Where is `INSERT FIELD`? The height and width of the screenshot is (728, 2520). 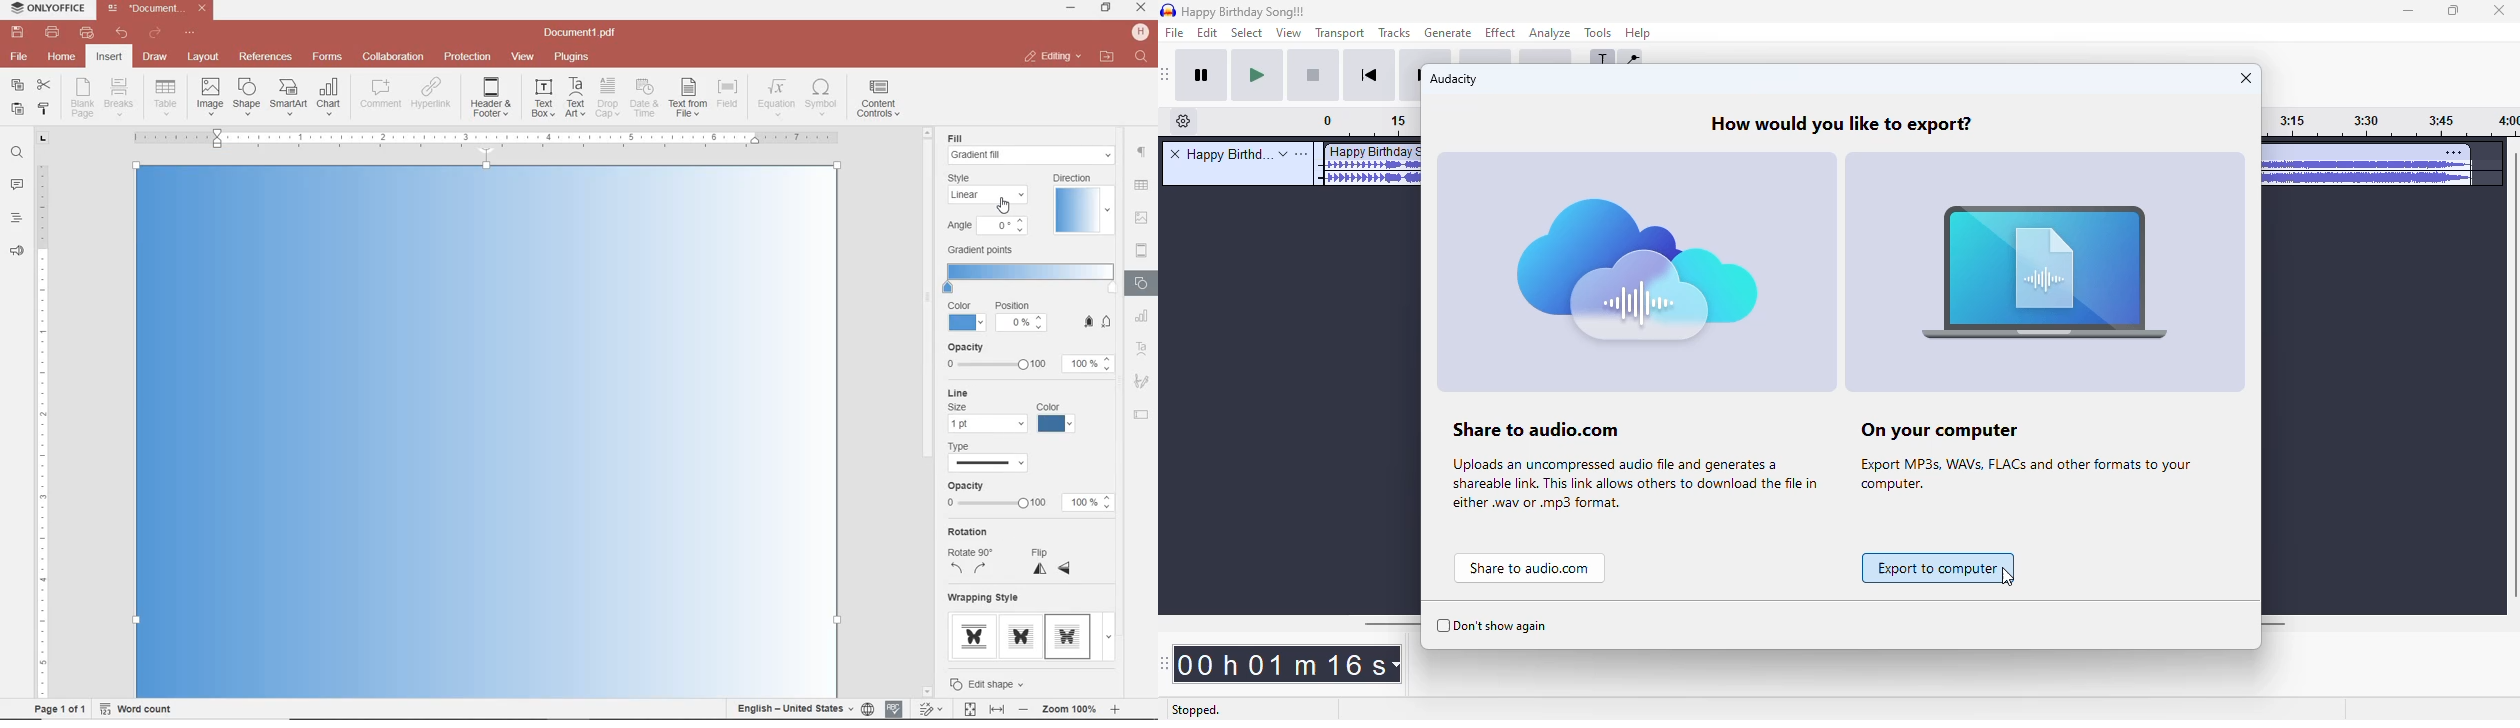
INSERT FIELD is located at coordinates (729, 94).